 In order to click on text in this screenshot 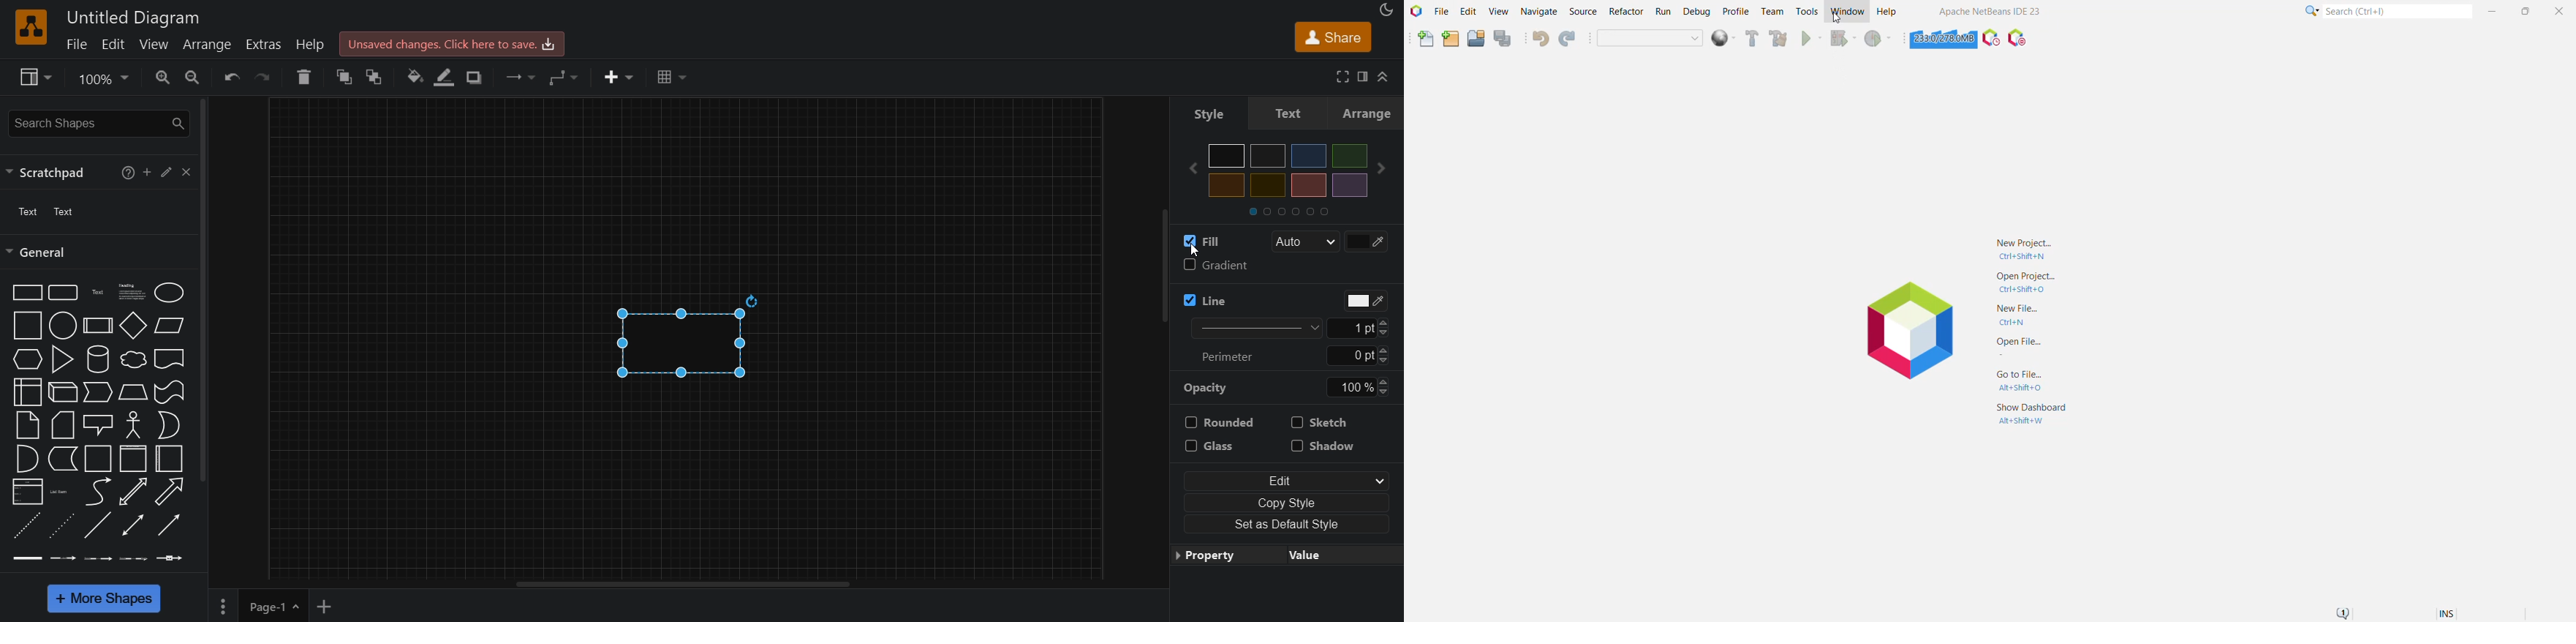, I will do `click(45, 211)`.